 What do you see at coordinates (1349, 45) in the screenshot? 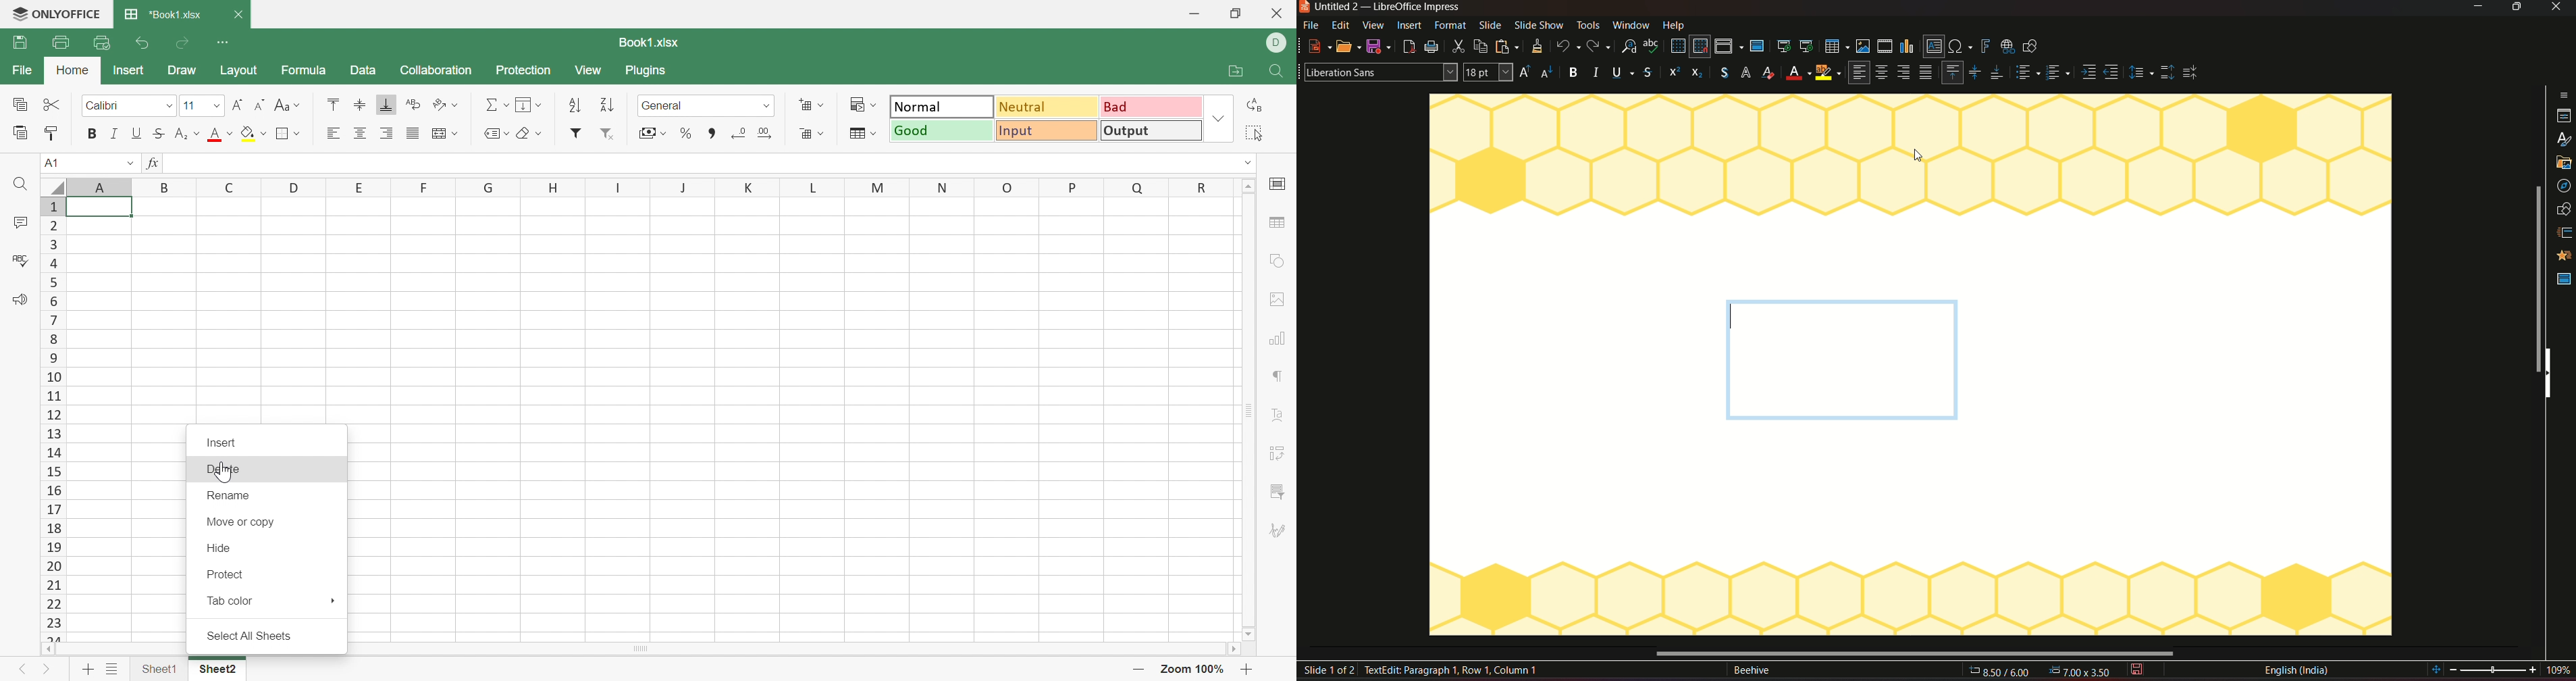
I see `open` at bounding box center [1349, 45].